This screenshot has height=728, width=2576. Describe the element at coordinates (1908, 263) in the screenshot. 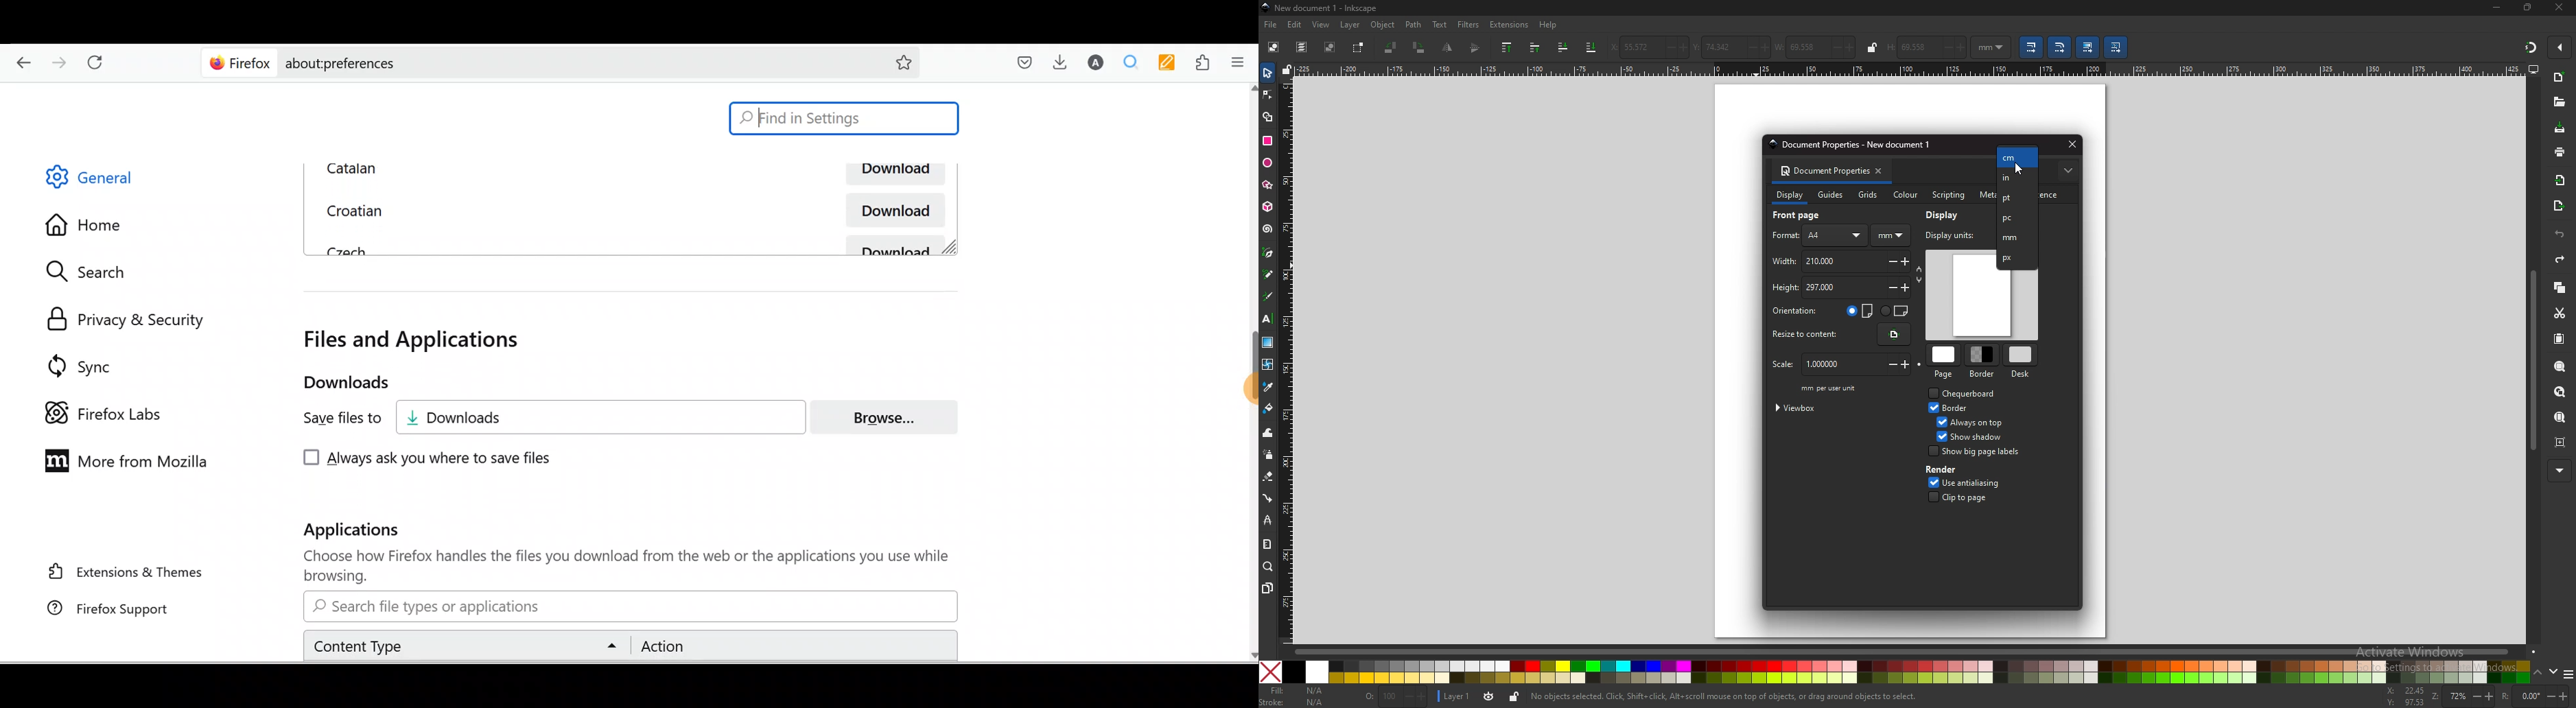

I see `+` at that location.